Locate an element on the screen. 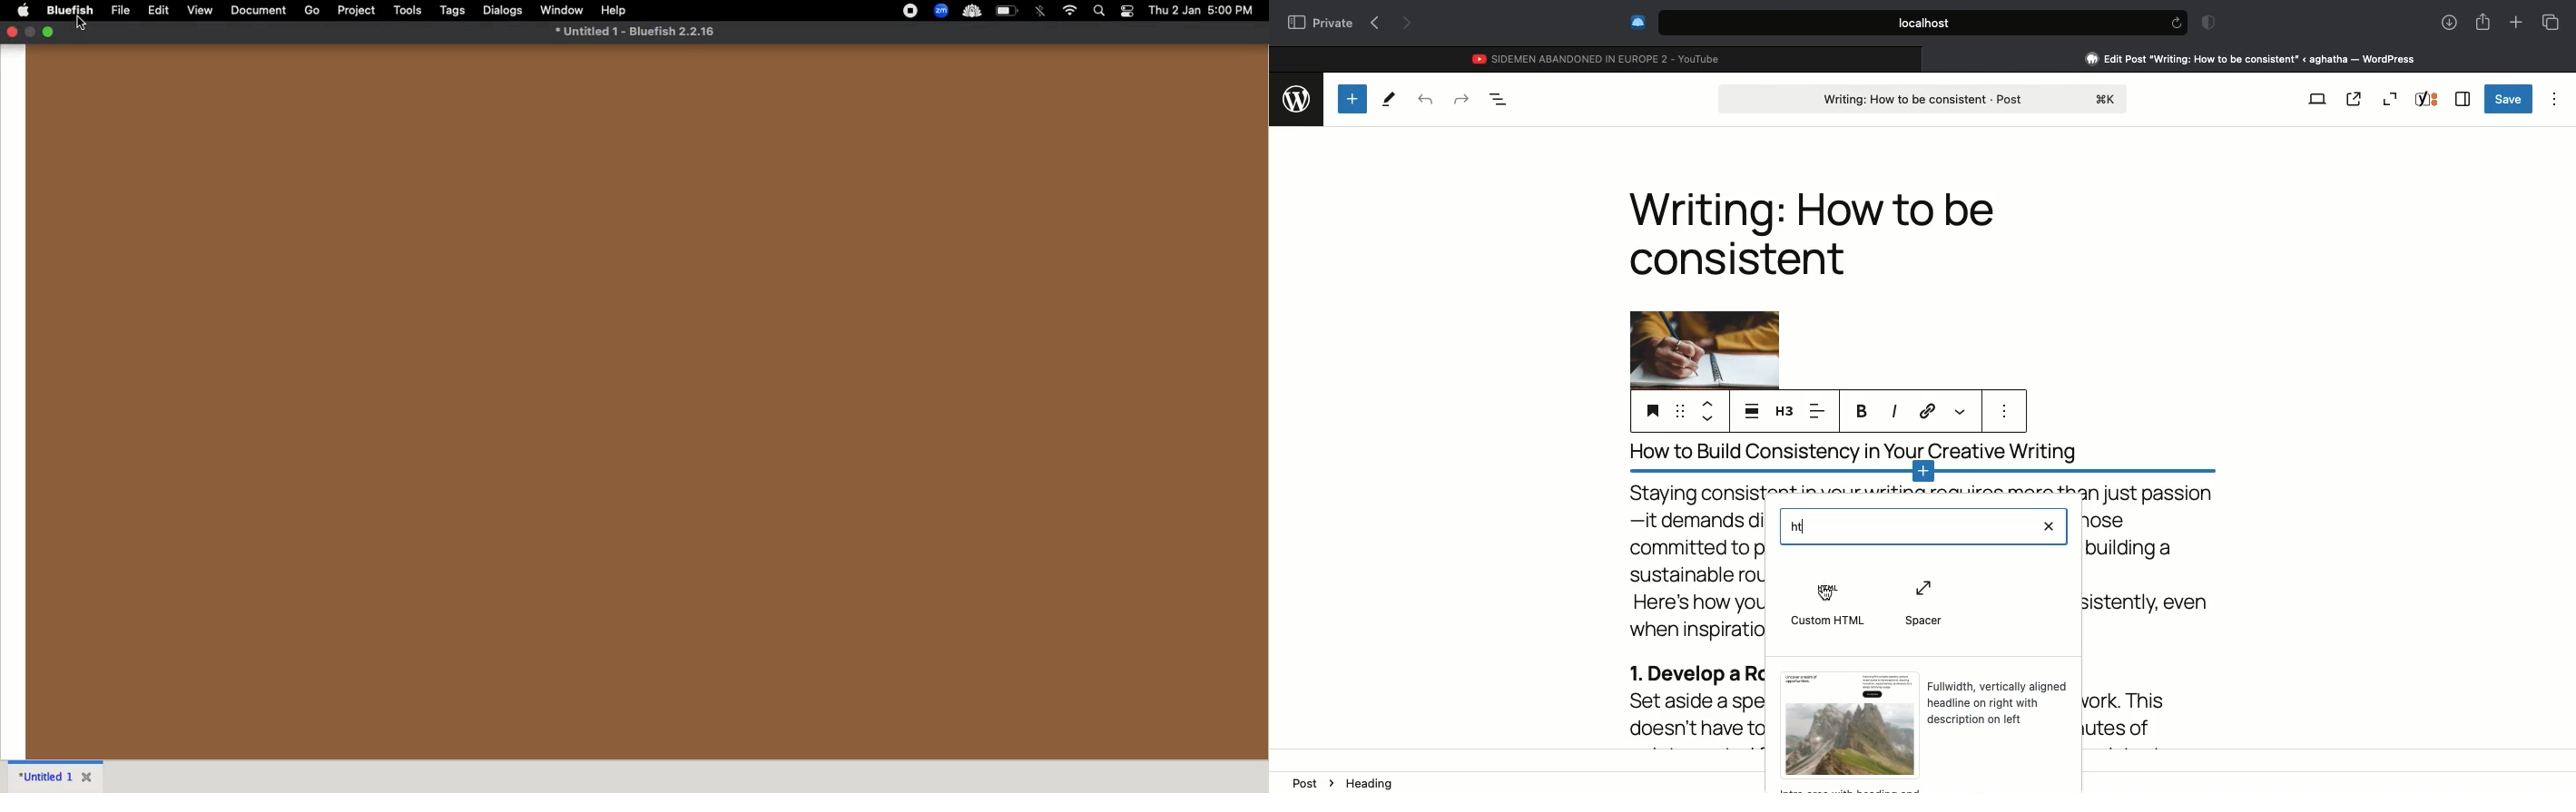 Image resolution: width=2576 pixels, height=812 pixels. file is located at coordinates (123, 11).